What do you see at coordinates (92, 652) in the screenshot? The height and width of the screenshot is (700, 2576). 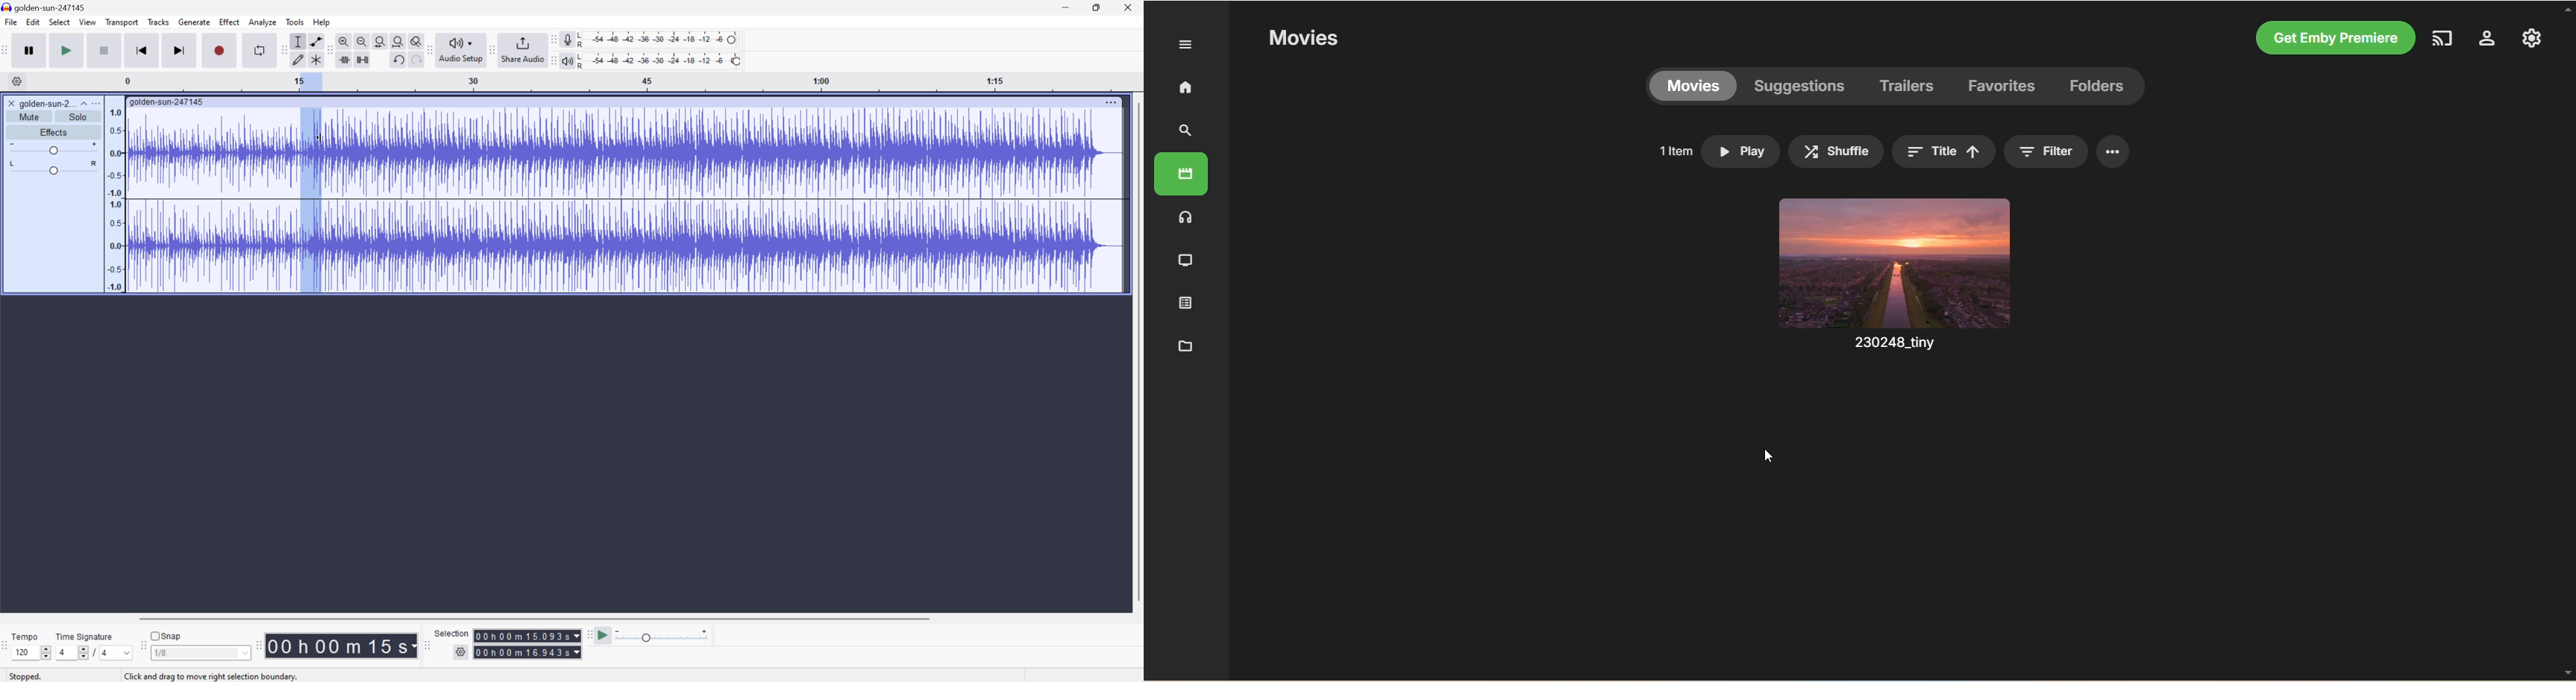 I see `/` at bounding box center [92, 652].